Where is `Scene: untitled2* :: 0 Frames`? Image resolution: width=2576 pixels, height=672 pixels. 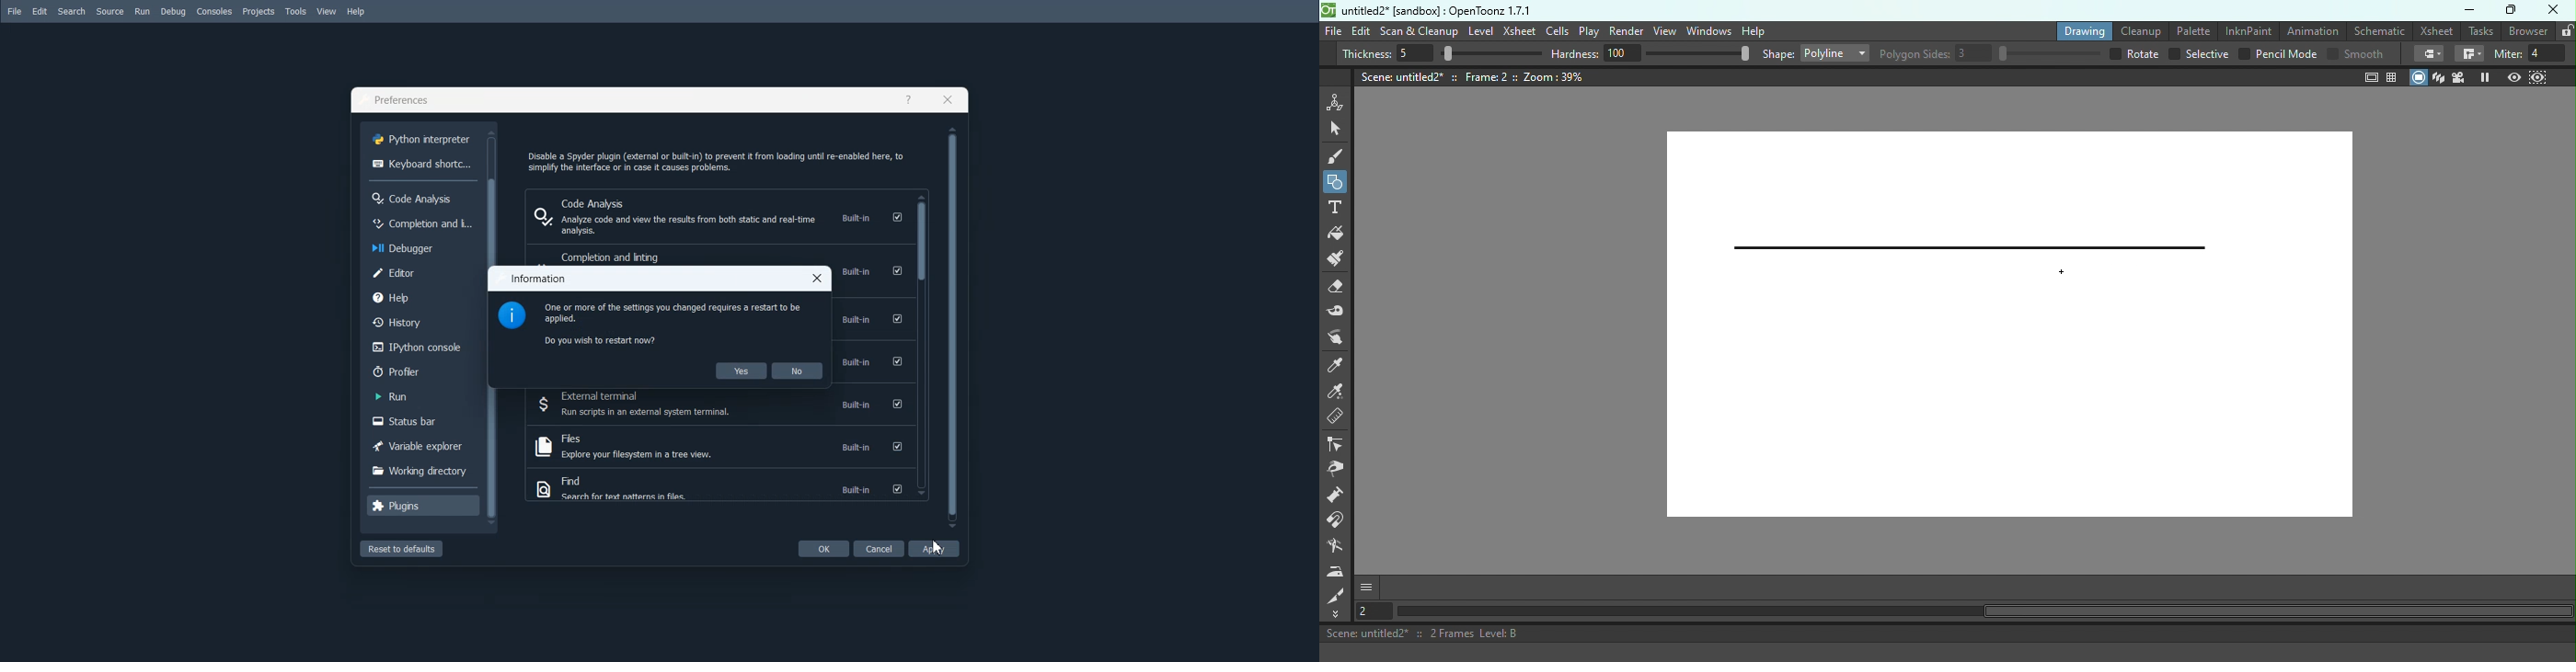
Scene: untitled2* :: 0 Frames is located at coordinates (1948, 633).